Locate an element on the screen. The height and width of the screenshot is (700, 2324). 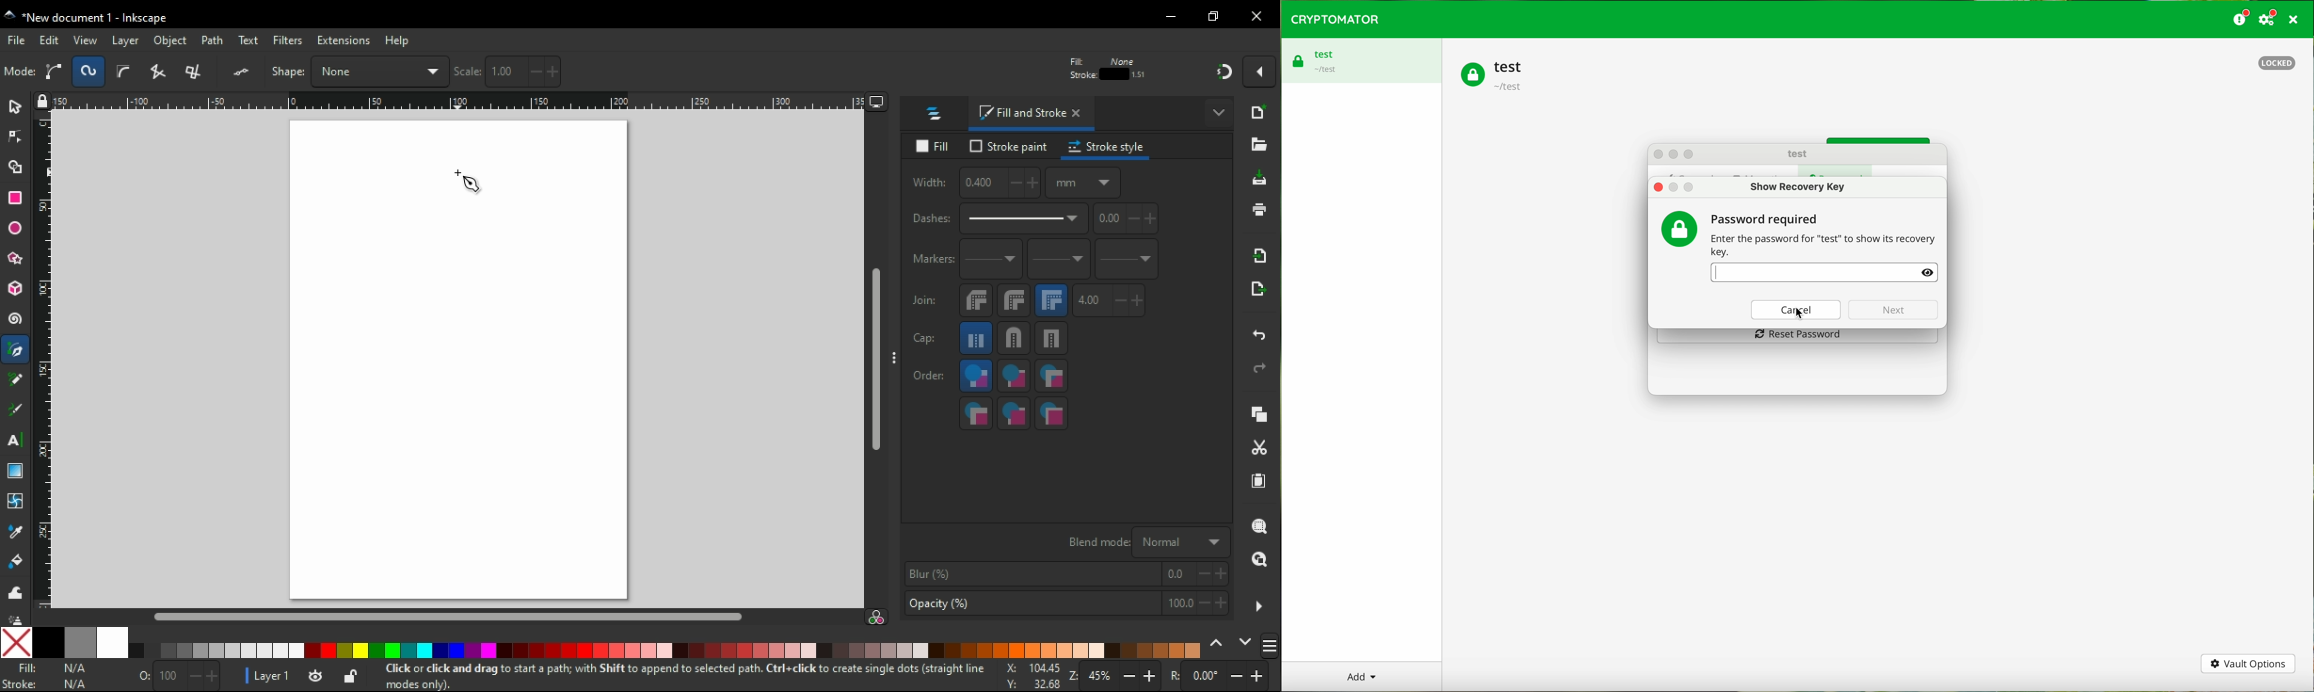
rotate 90 is located at coordinates (207, 72).